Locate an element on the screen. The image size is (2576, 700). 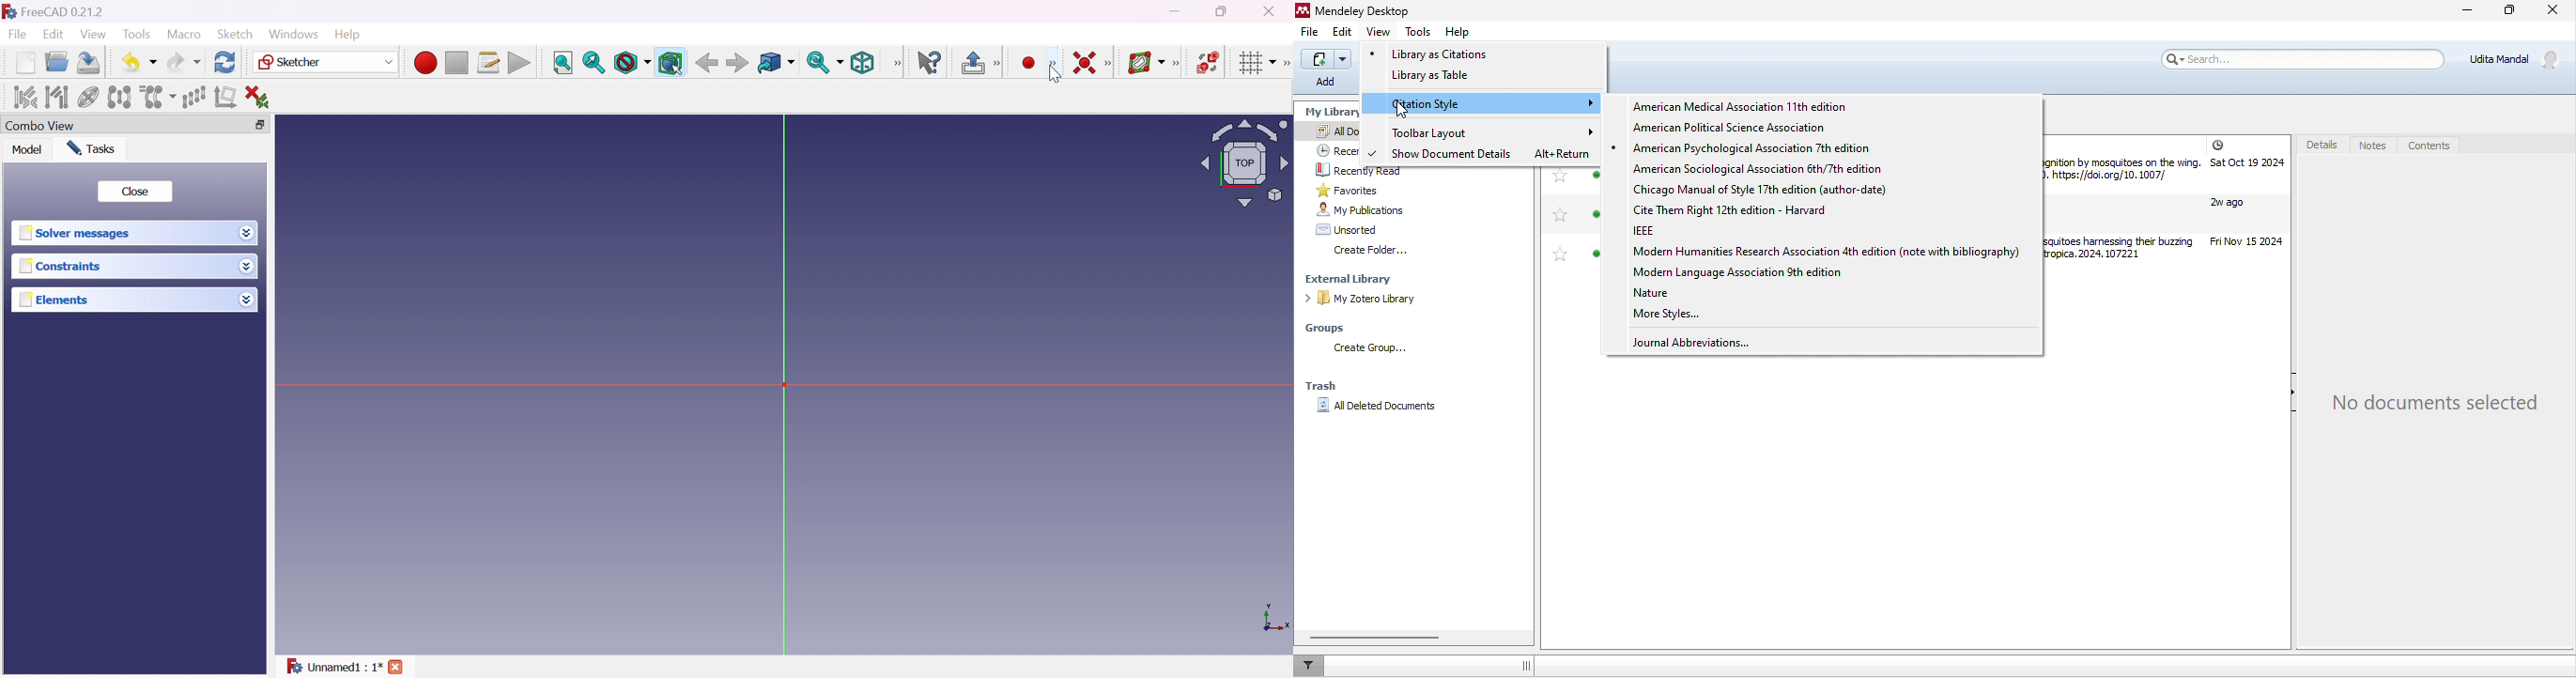
Sketch is located at coordinates (235, 34).